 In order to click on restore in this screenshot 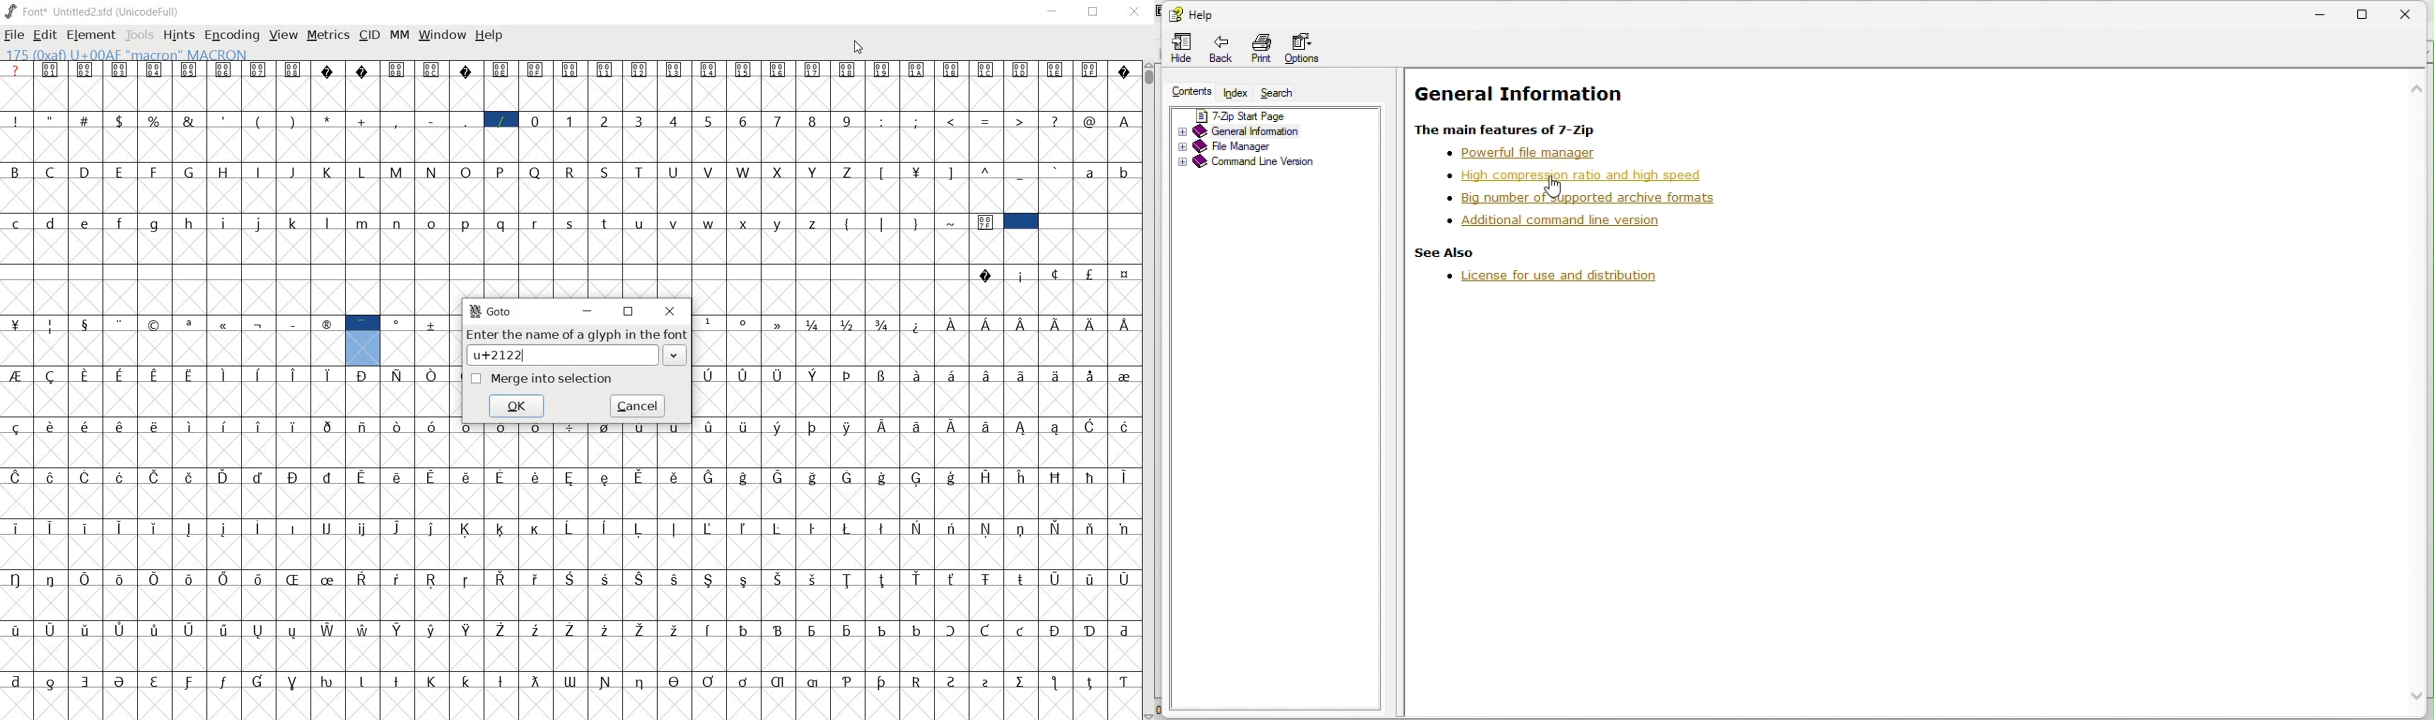, I will do `click(629, 314)`.